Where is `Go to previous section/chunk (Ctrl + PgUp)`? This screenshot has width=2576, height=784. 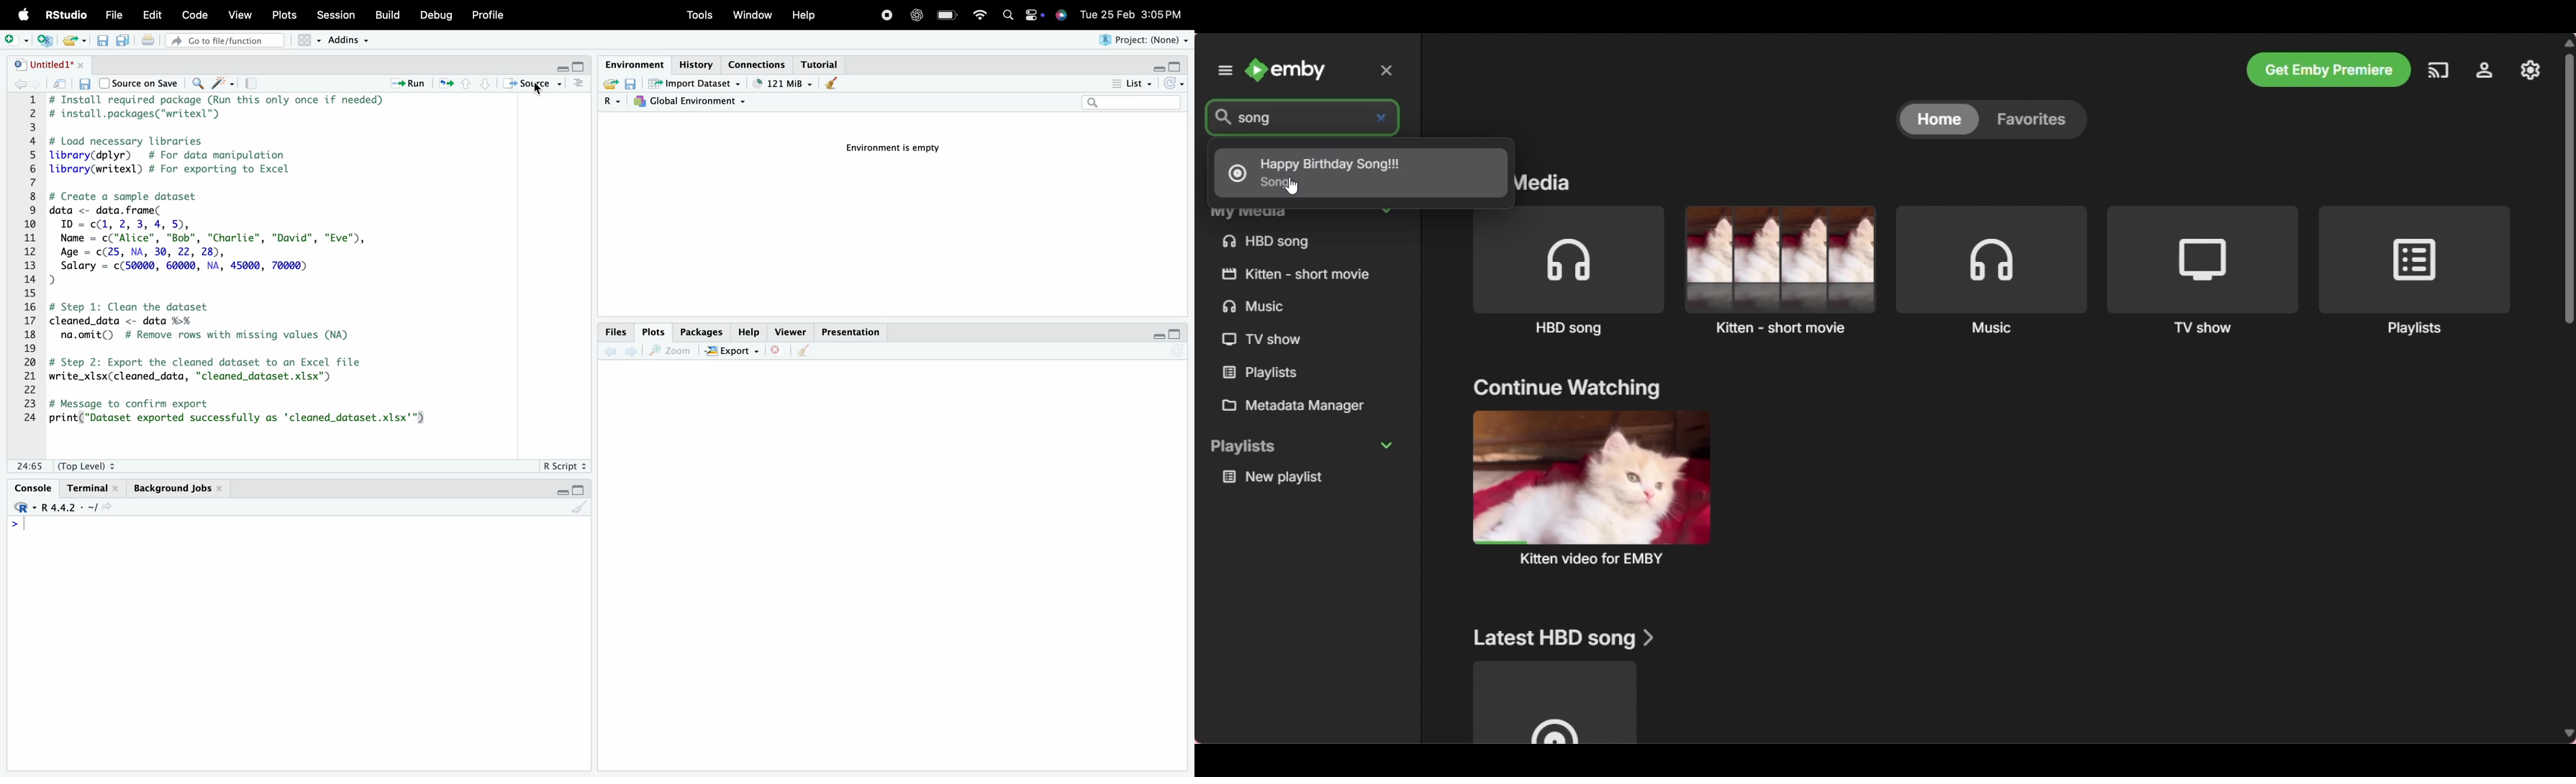 Go to previous section/chunk (Ctrl + PgUp) is located at coordinates (467, 85).